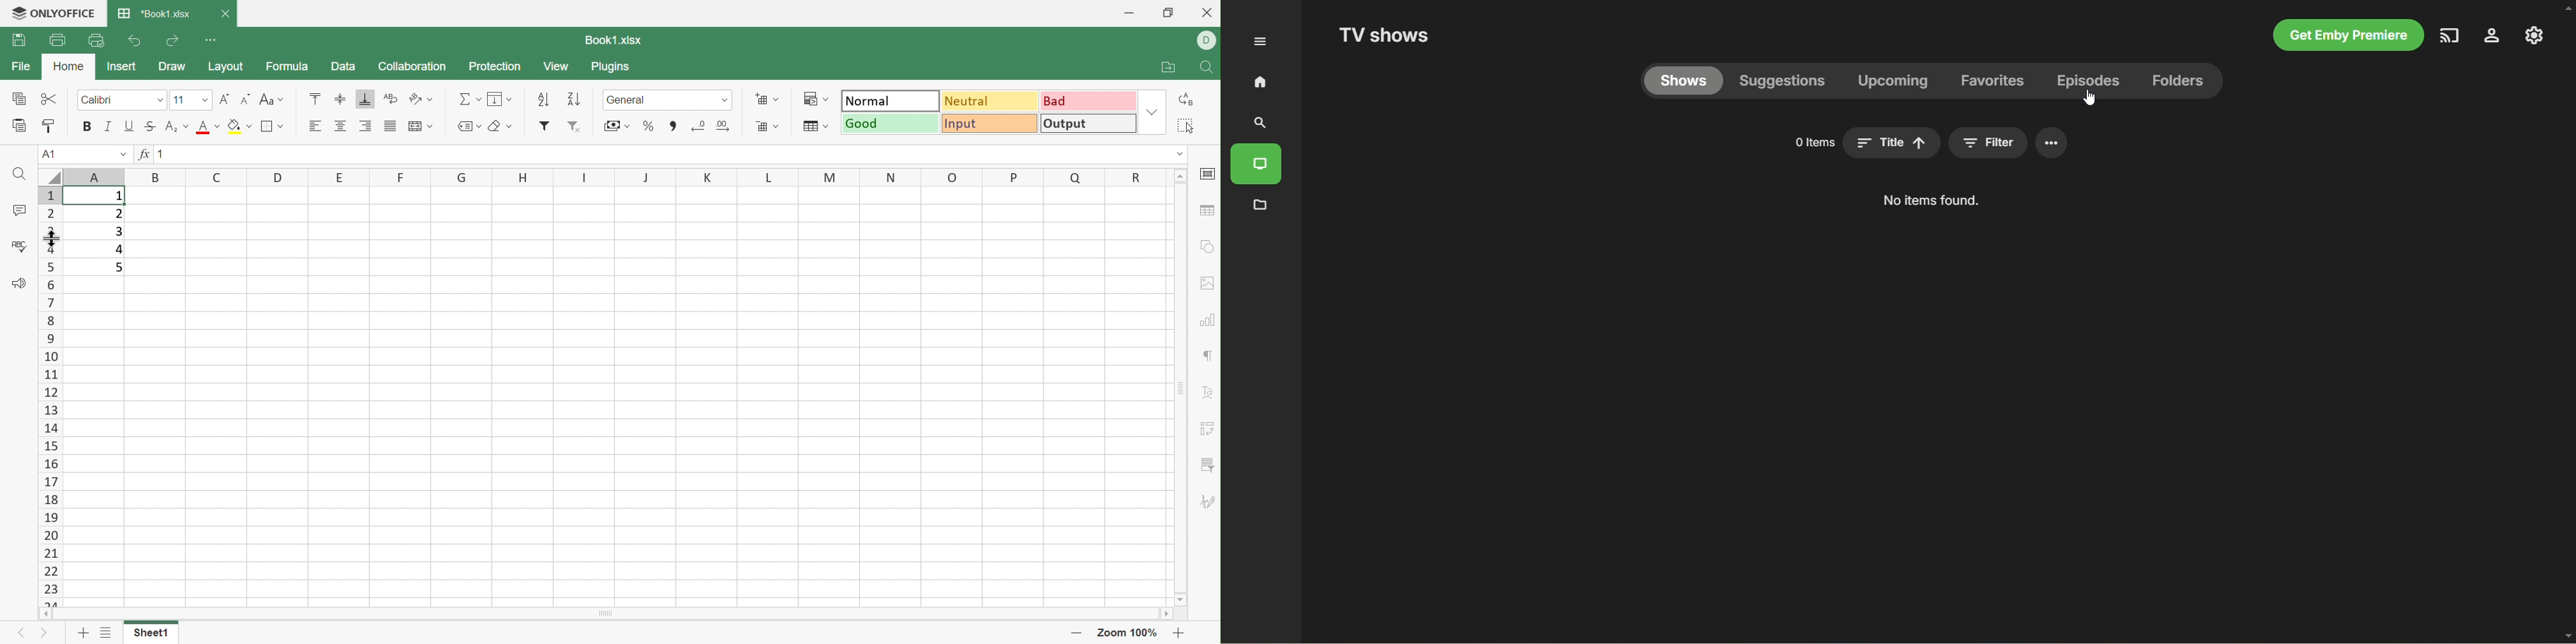 The image size is (2576, 644). Describe the element at coordinates (510, 125) in the screenshot. I see `Drop Down` at that location.